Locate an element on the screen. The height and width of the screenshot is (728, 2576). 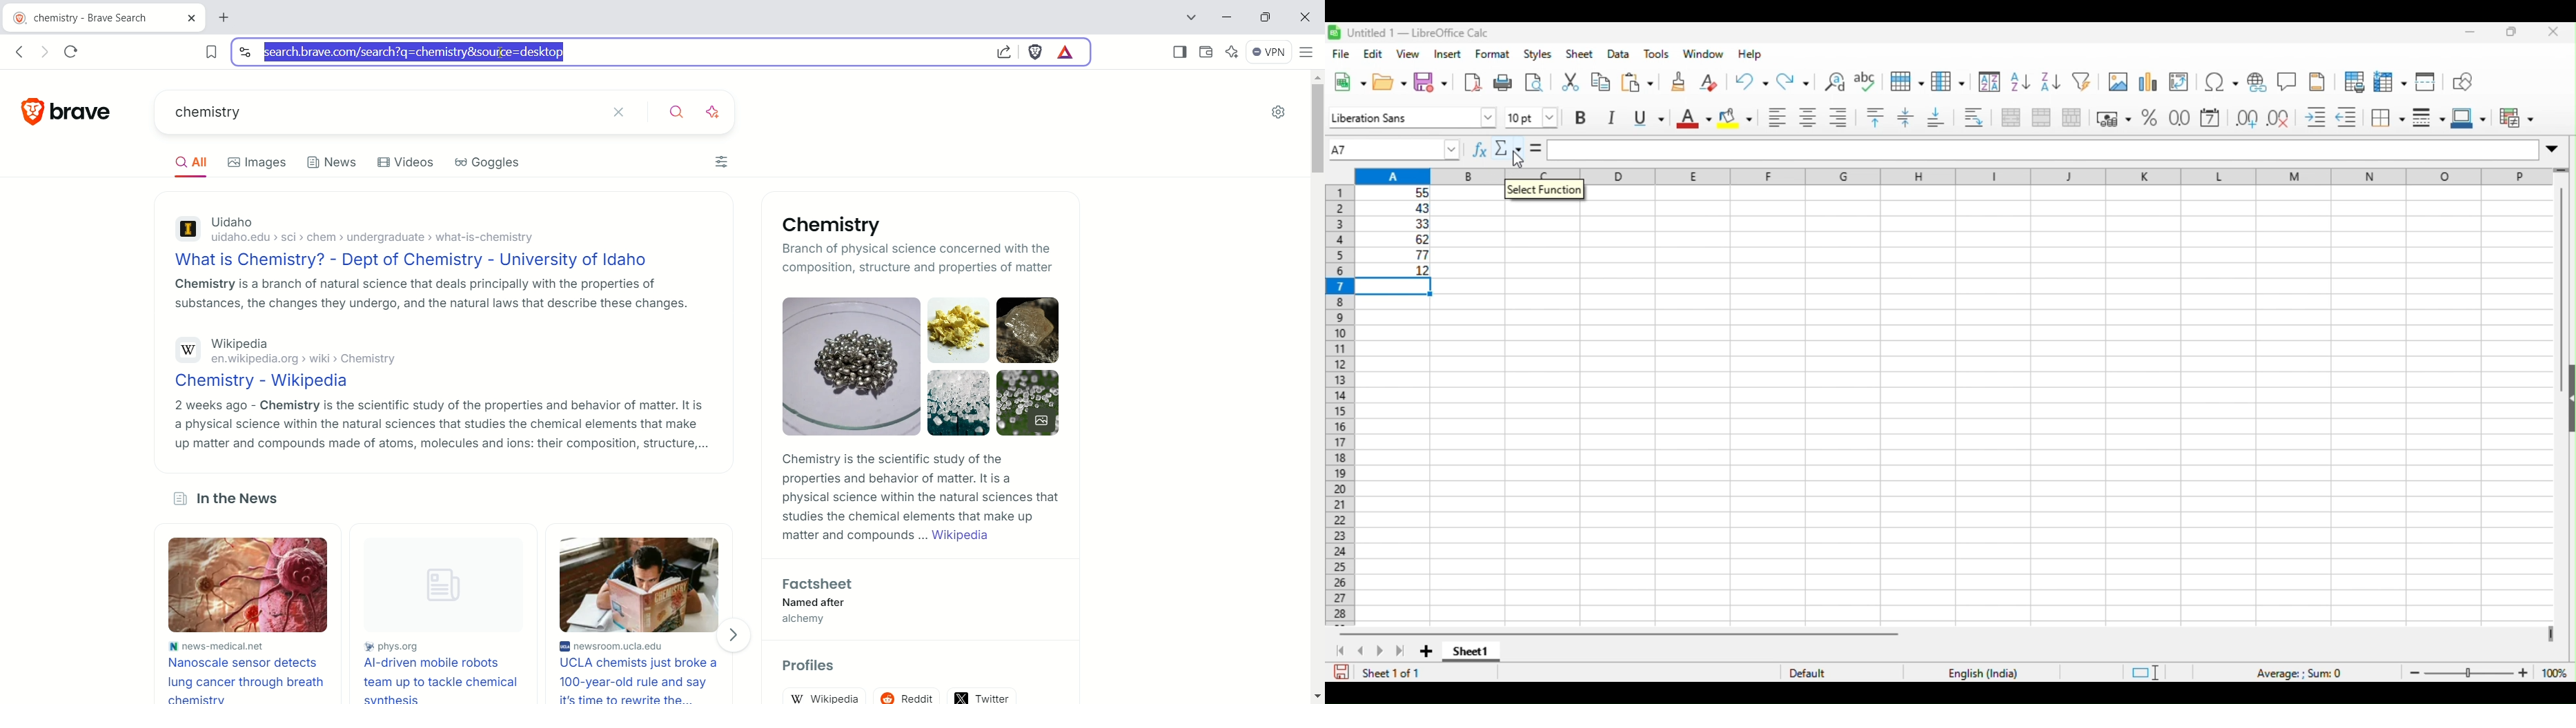
format is located at coordinates (1493, 54).